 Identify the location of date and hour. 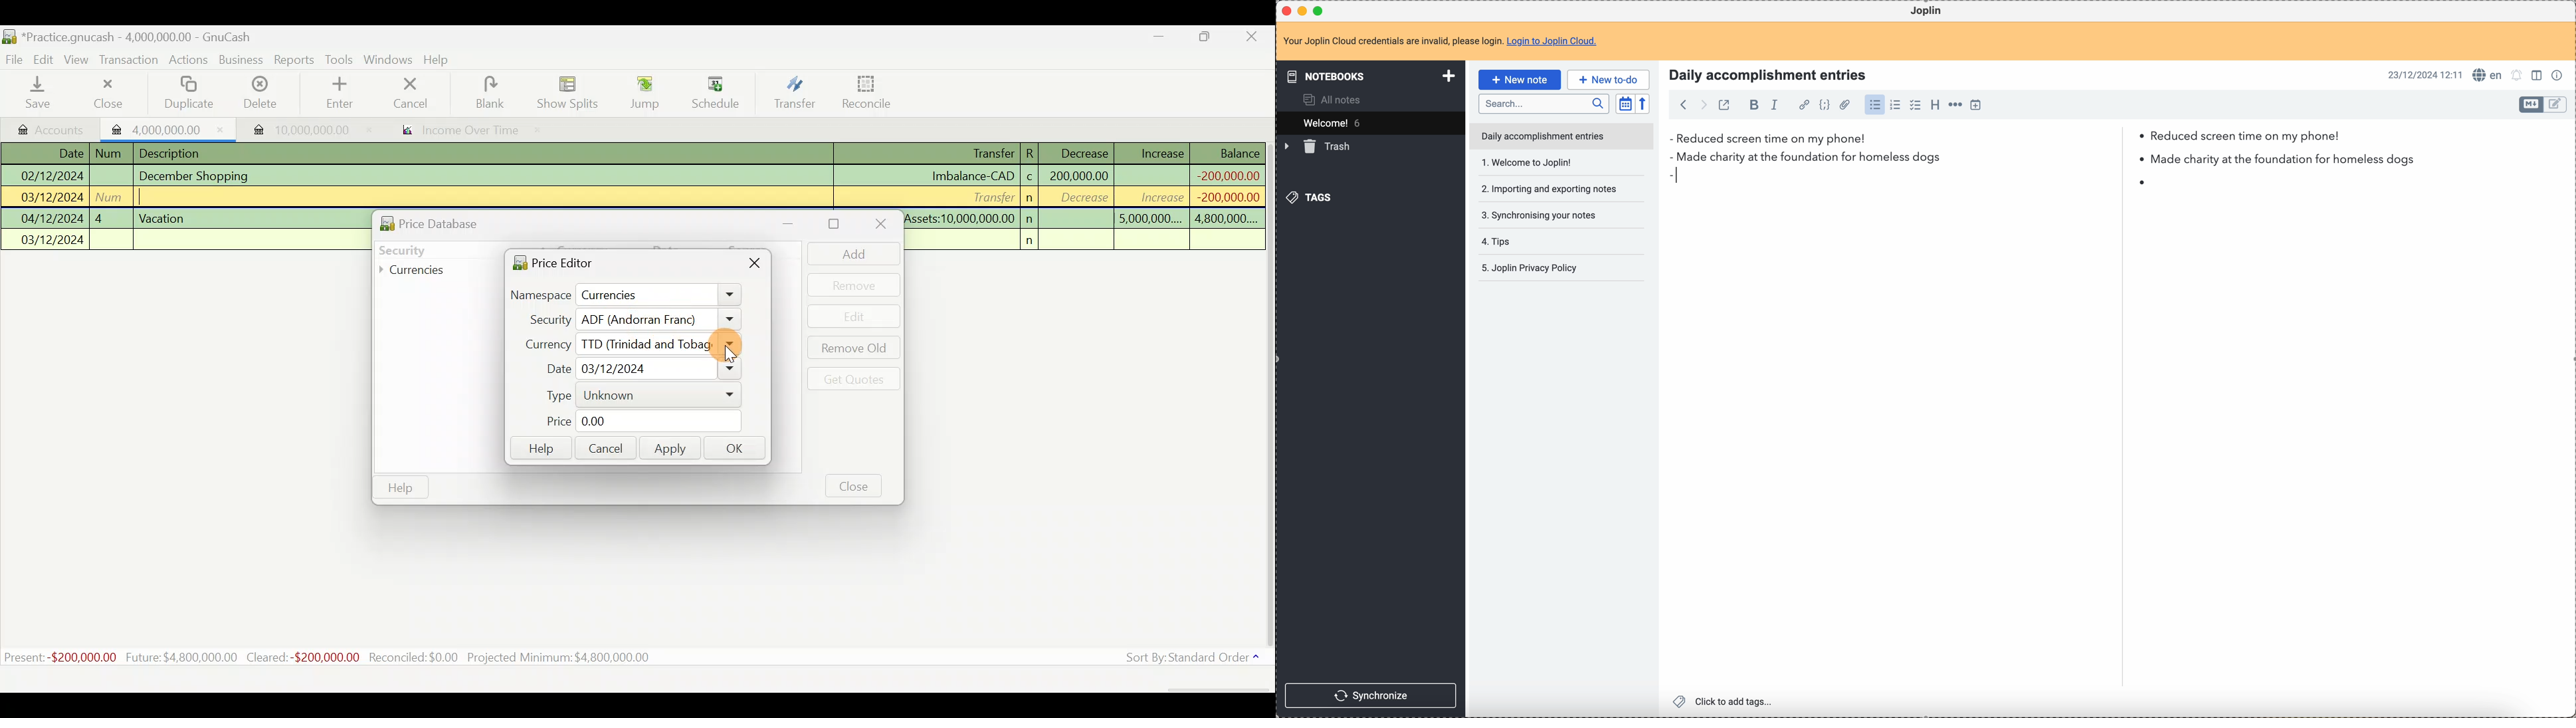
(2423, 75).